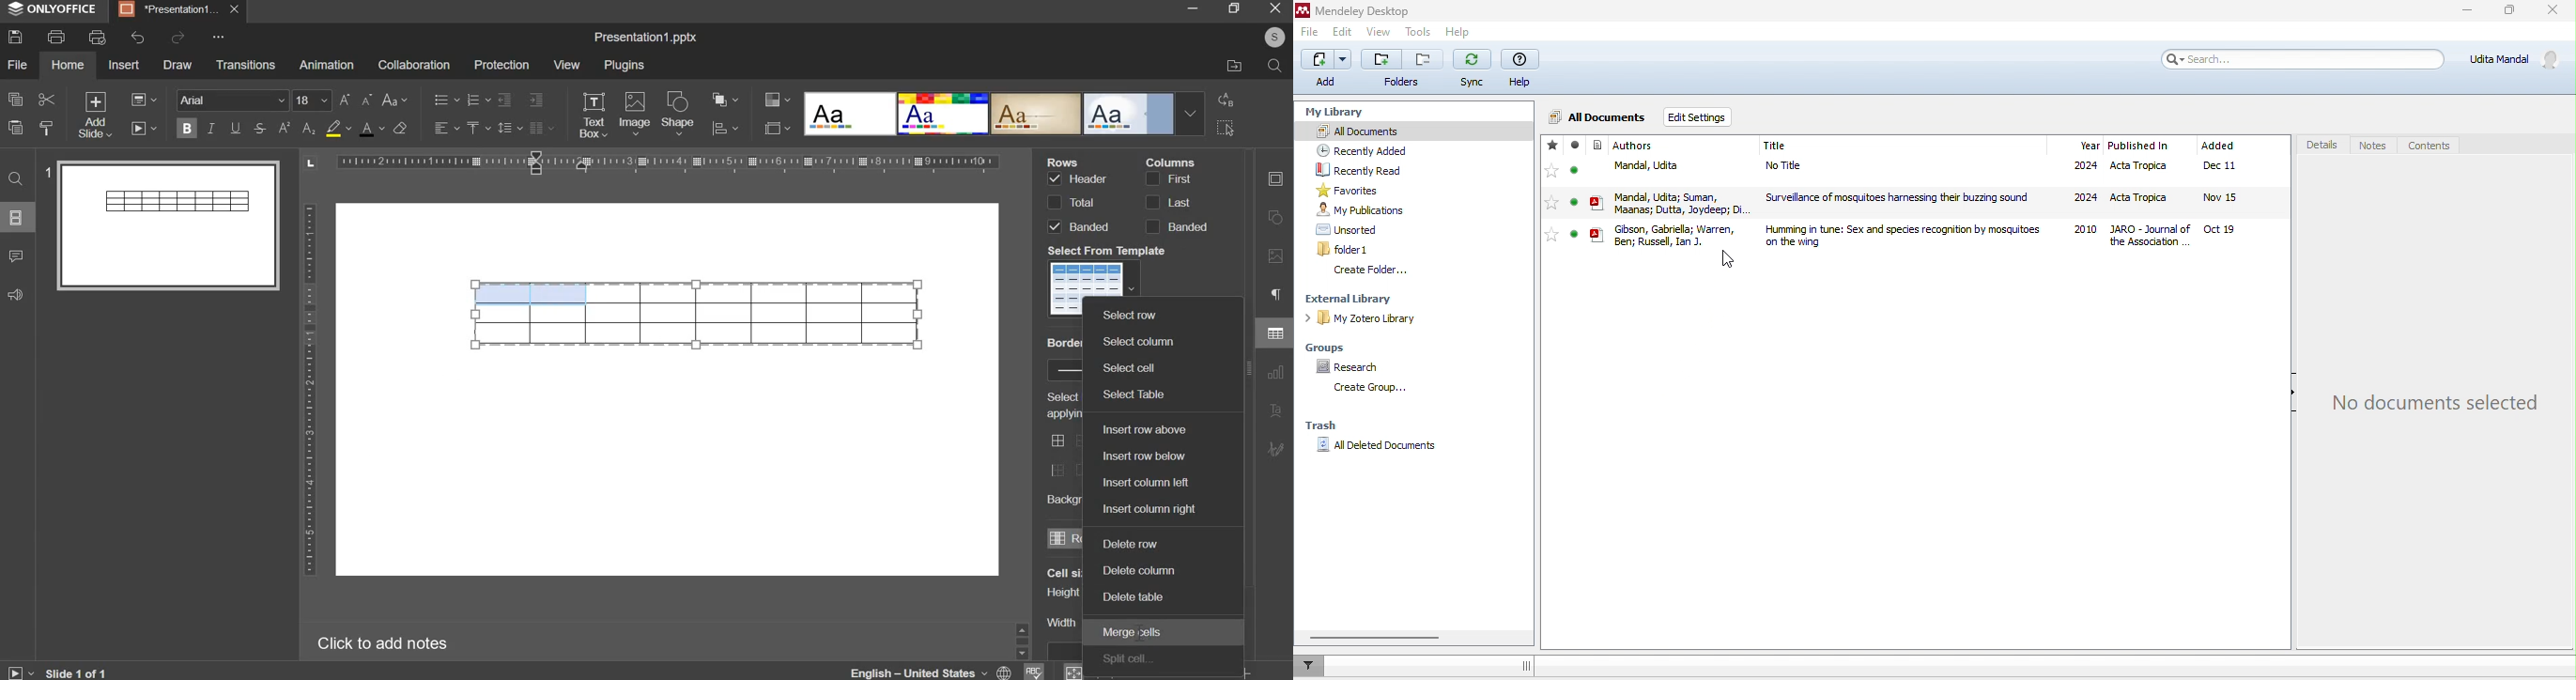  What do you see at coordinates (725, 128) in the screenshot?
I see `chart settings` at bounding box center [725, 128].